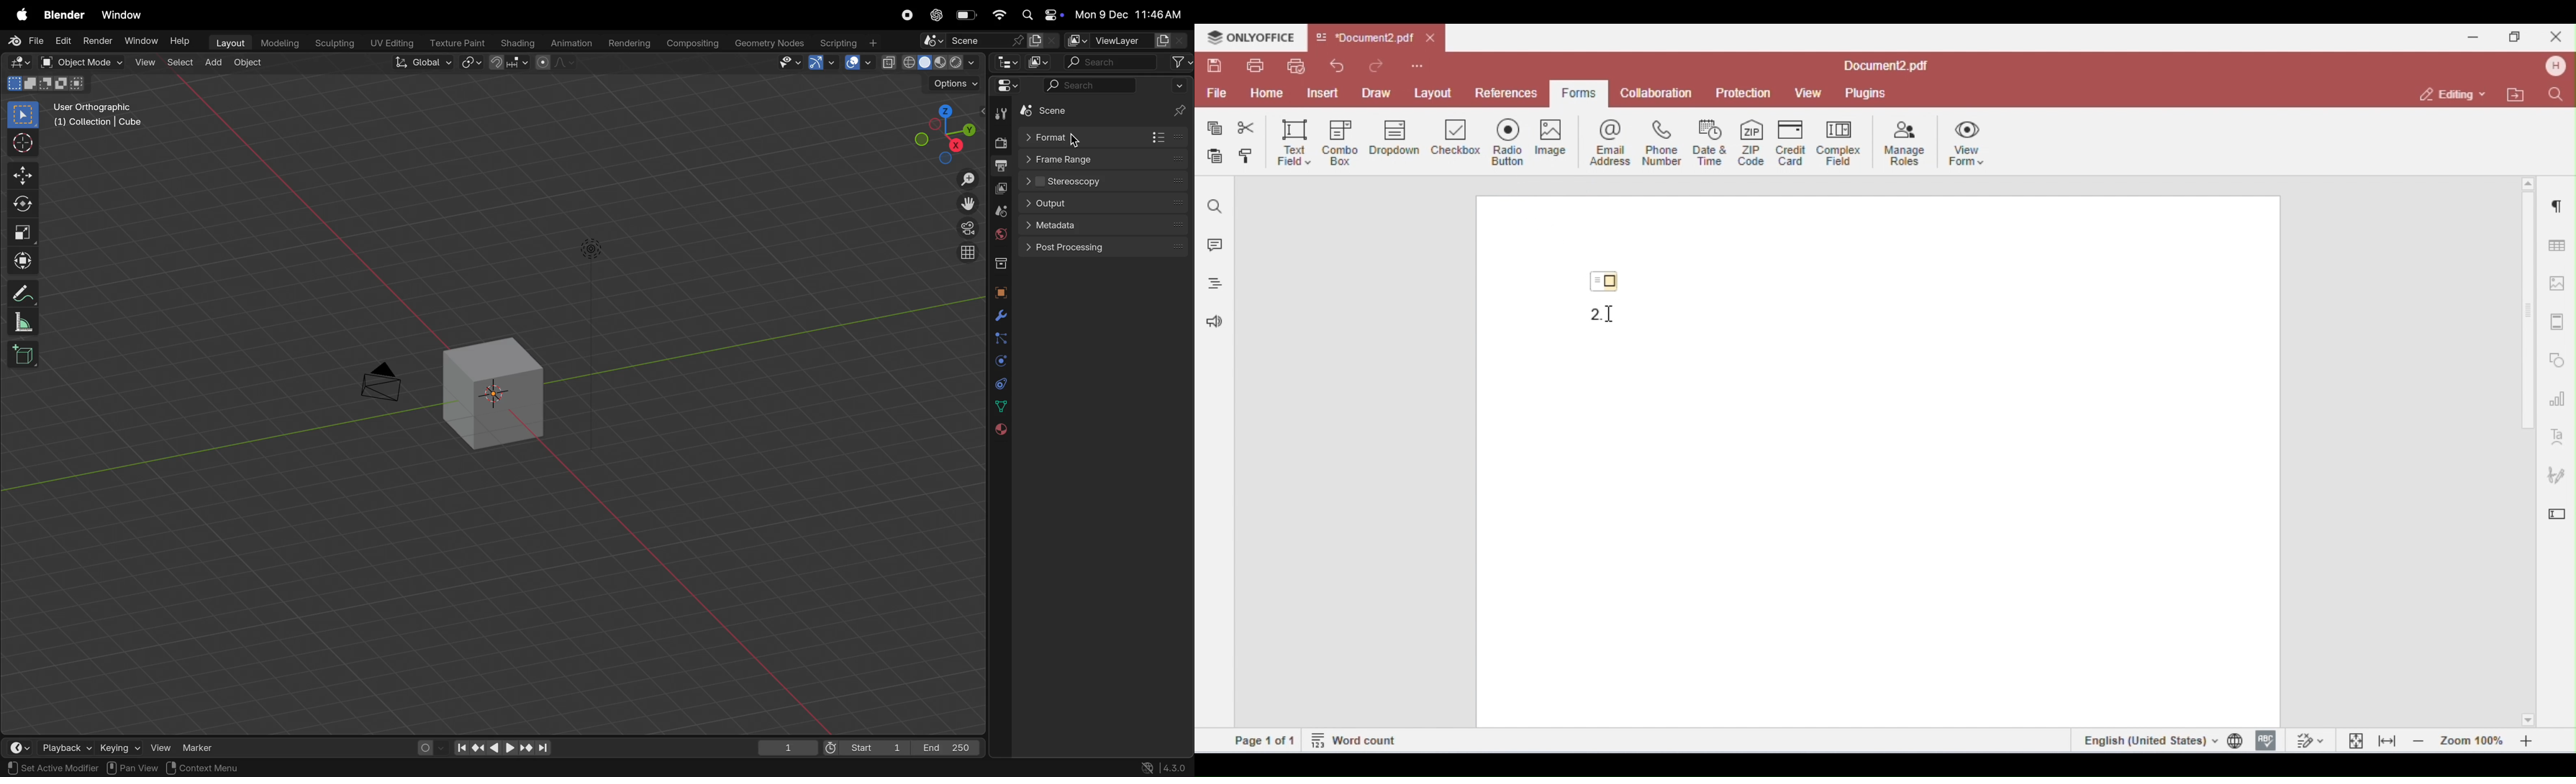  What do you see at coordinates (1211, 286) in the screenshot?
I see `headings` at bounding box center [1211, 286].